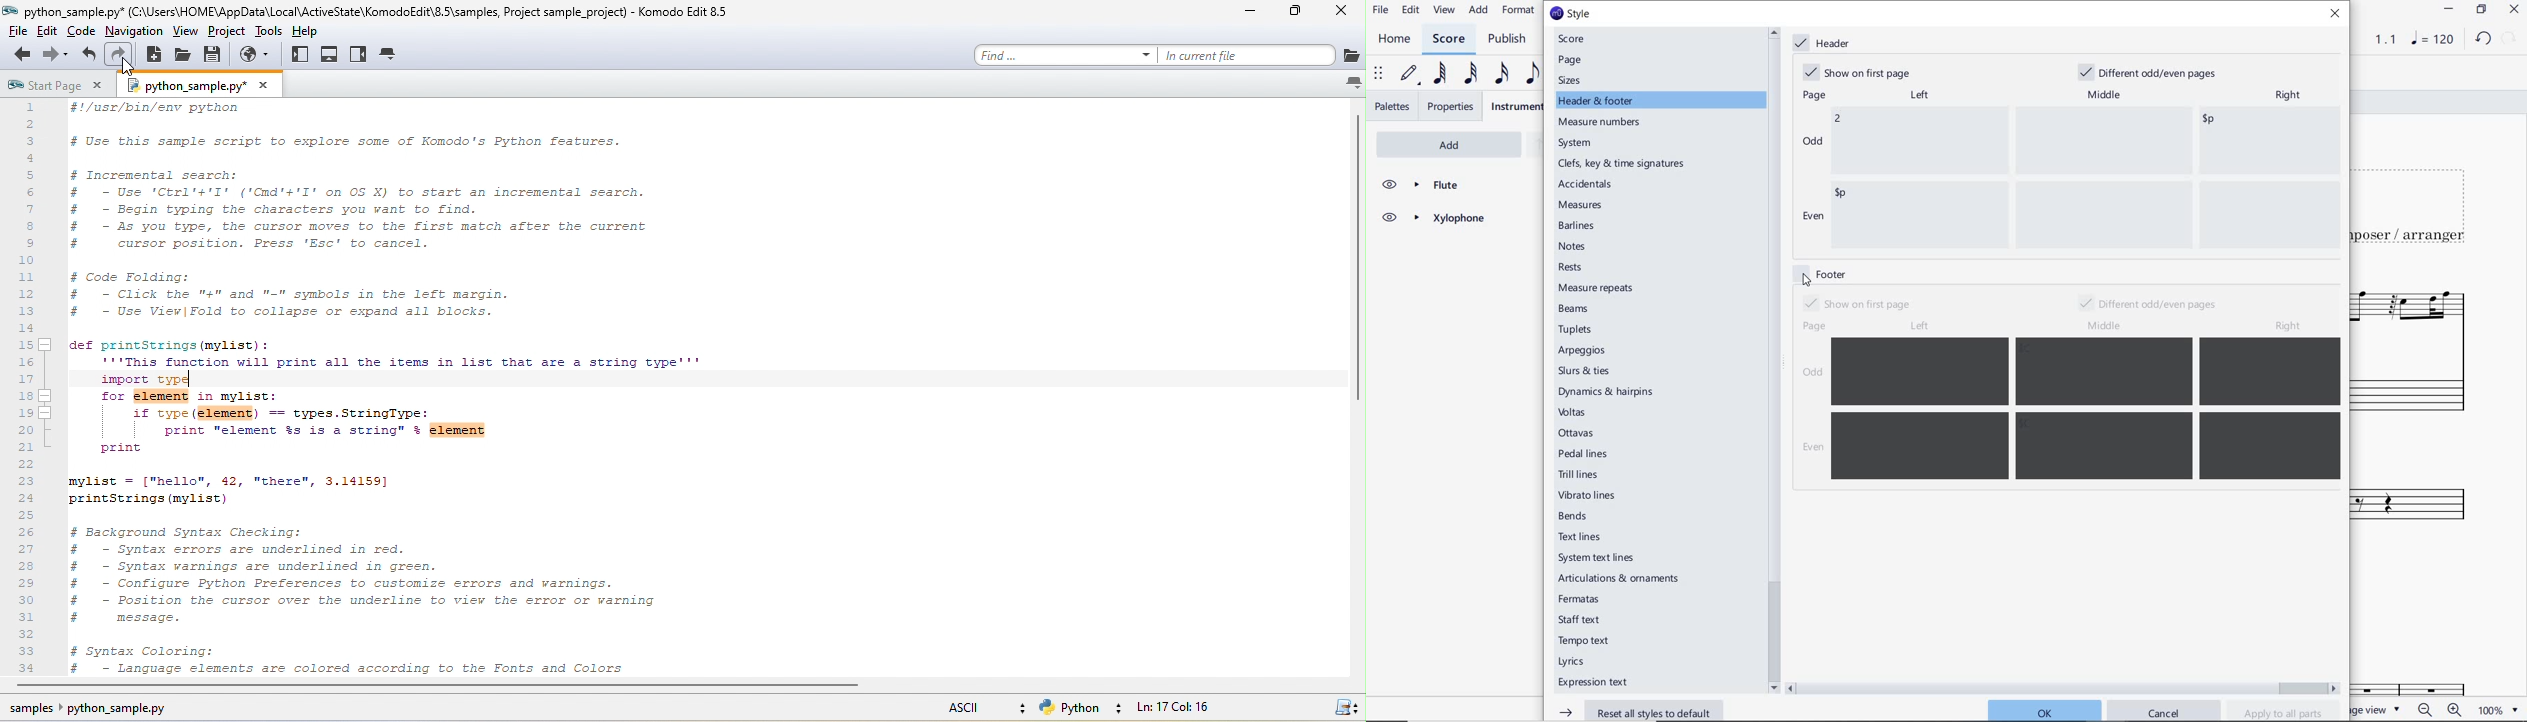 This screenshot has height=728, width=2548. I want to click on NOTE, so click(2432, 40).